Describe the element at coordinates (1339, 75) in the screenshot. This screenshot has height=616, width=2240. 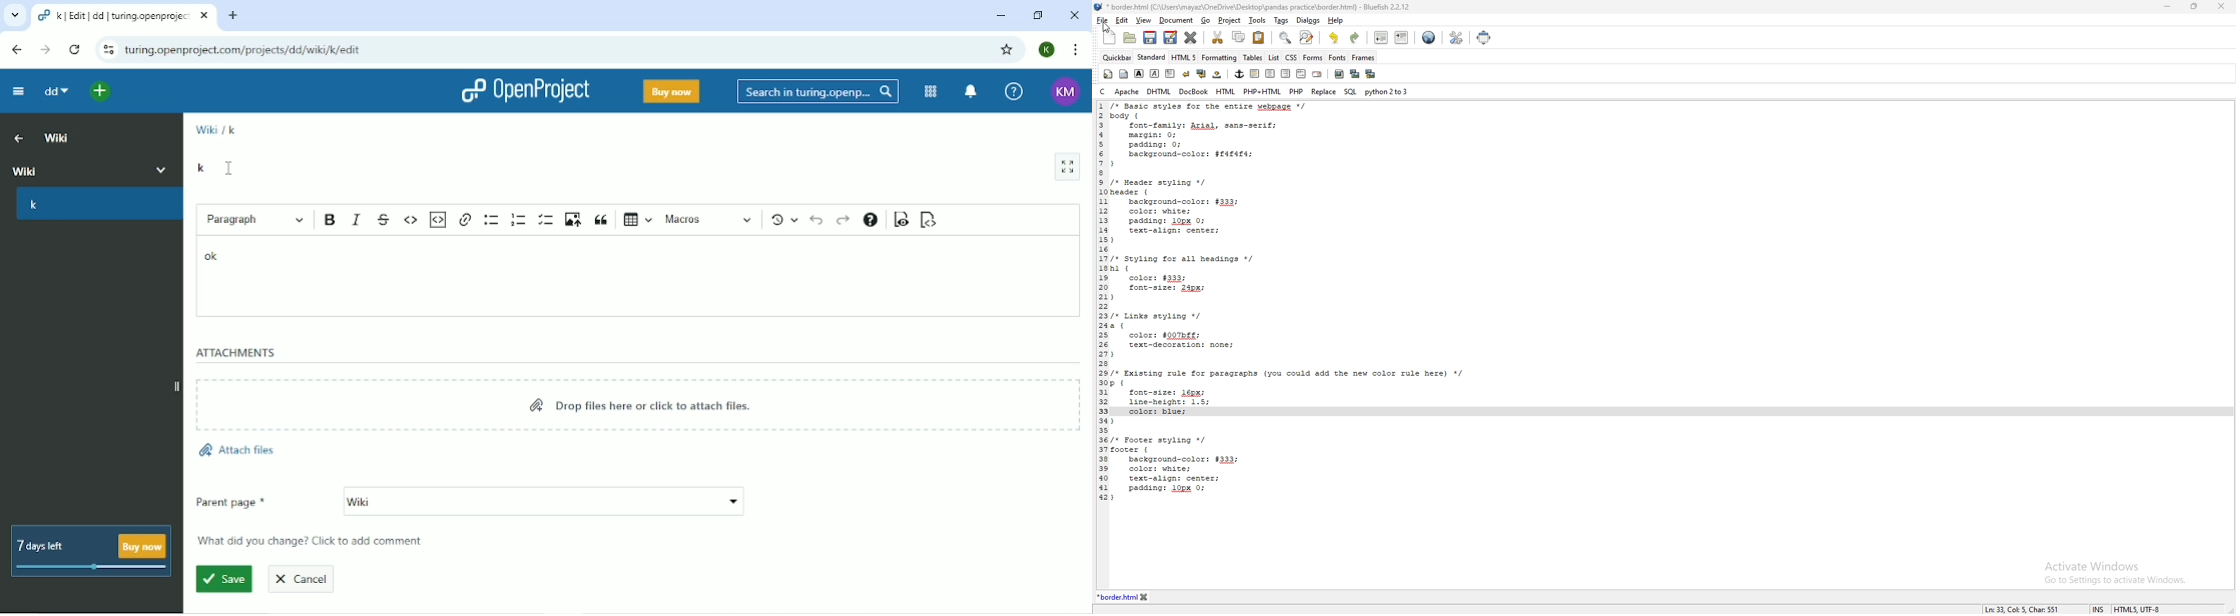
I see `insert image` at that location.